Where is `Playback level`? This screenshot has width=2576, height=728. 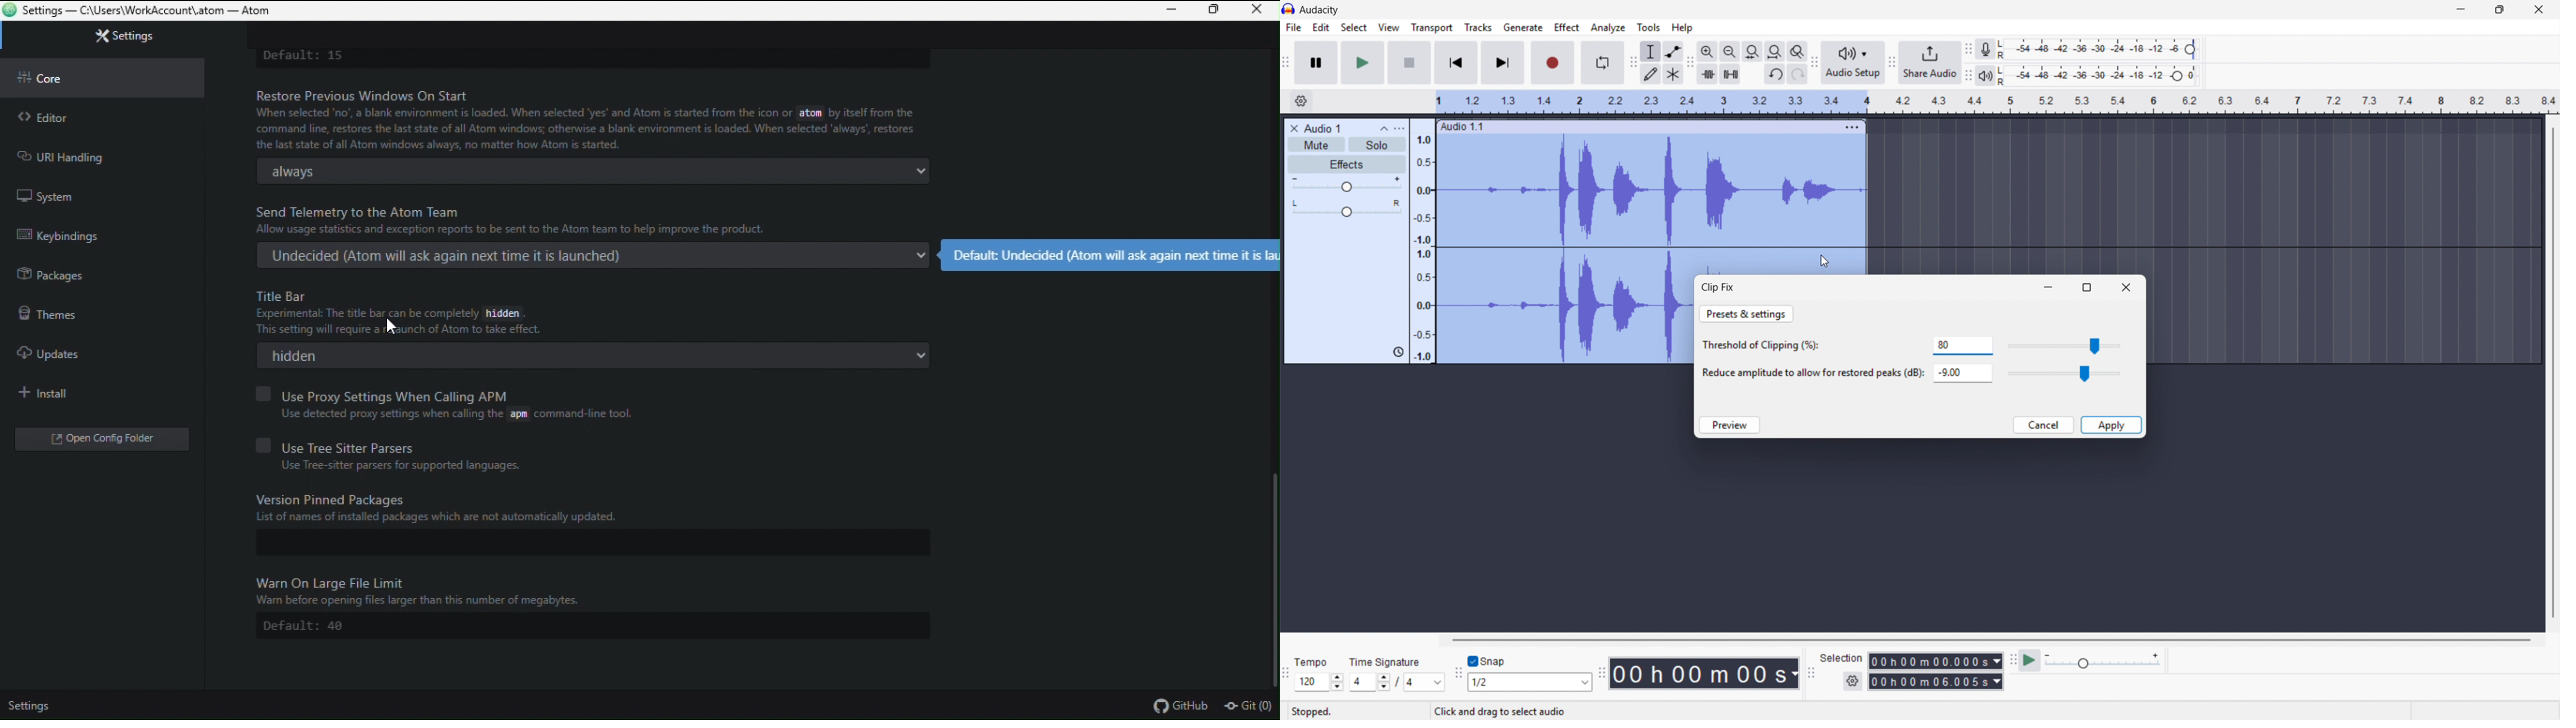
Playback level is located at coordinates (2101, 75).